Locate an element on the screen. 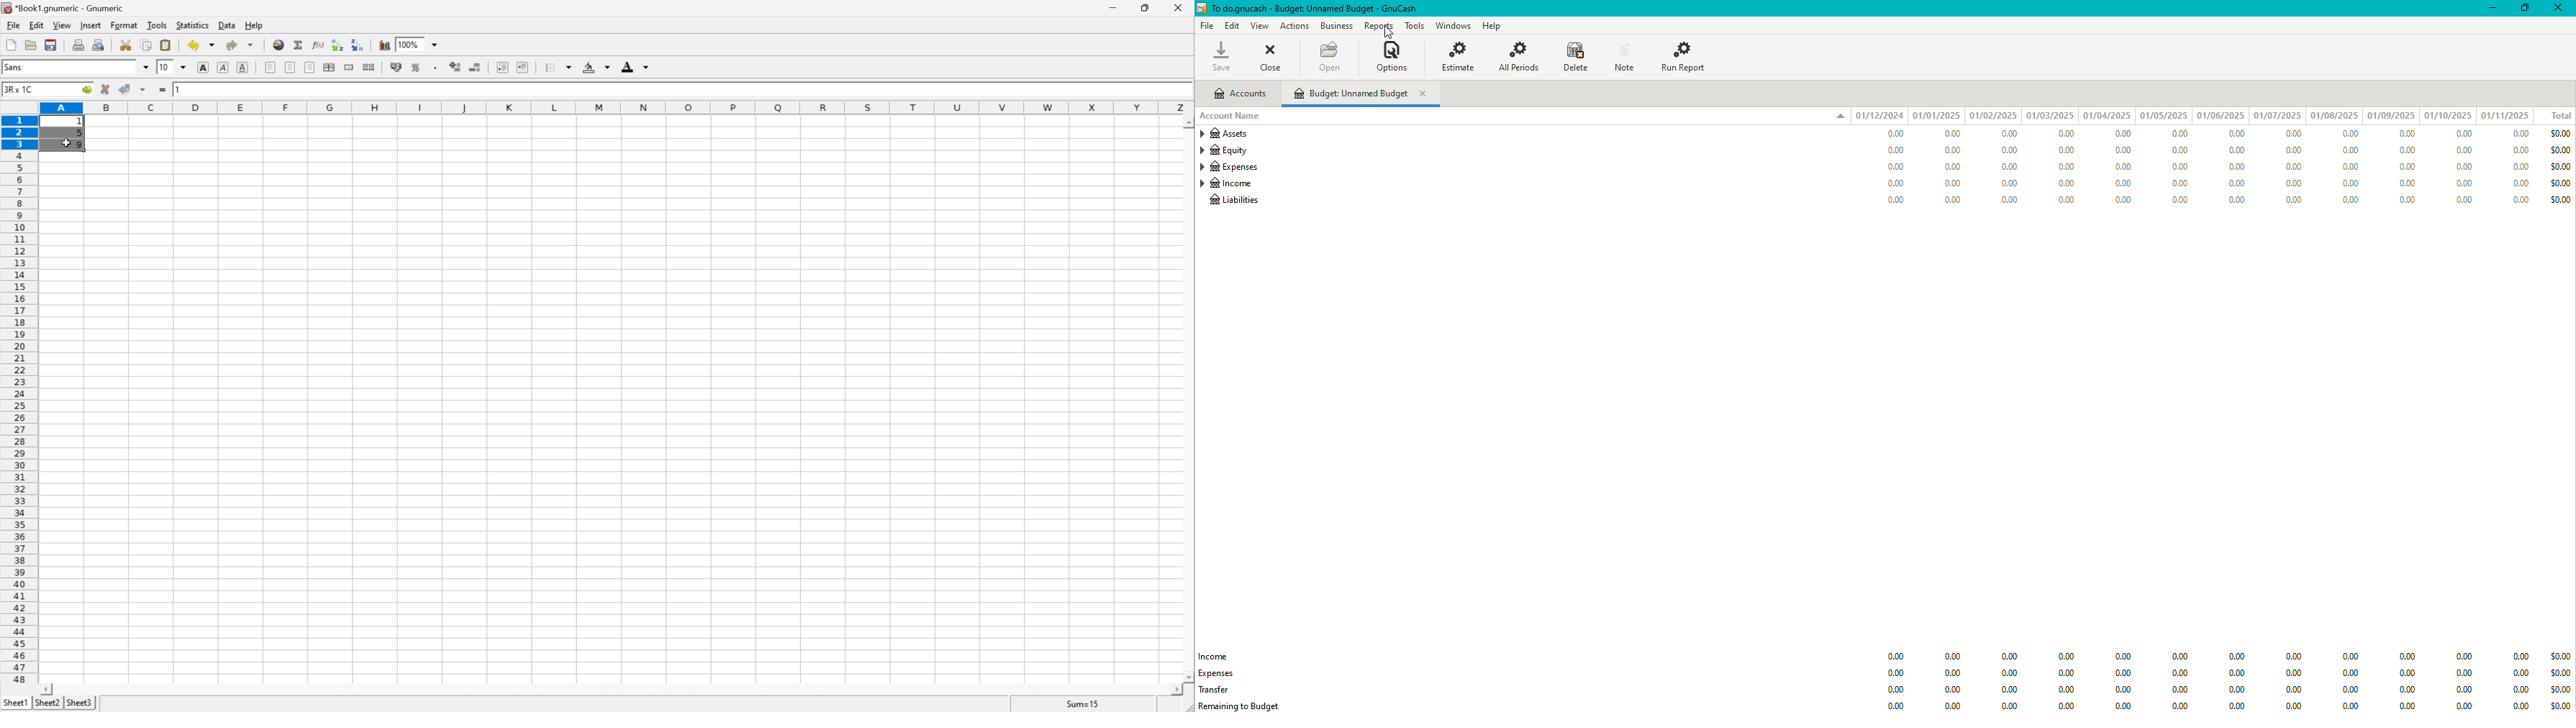 The width and height of the screenshot is (2576, 728). 0.00 is located at coordinates (2013, 133).